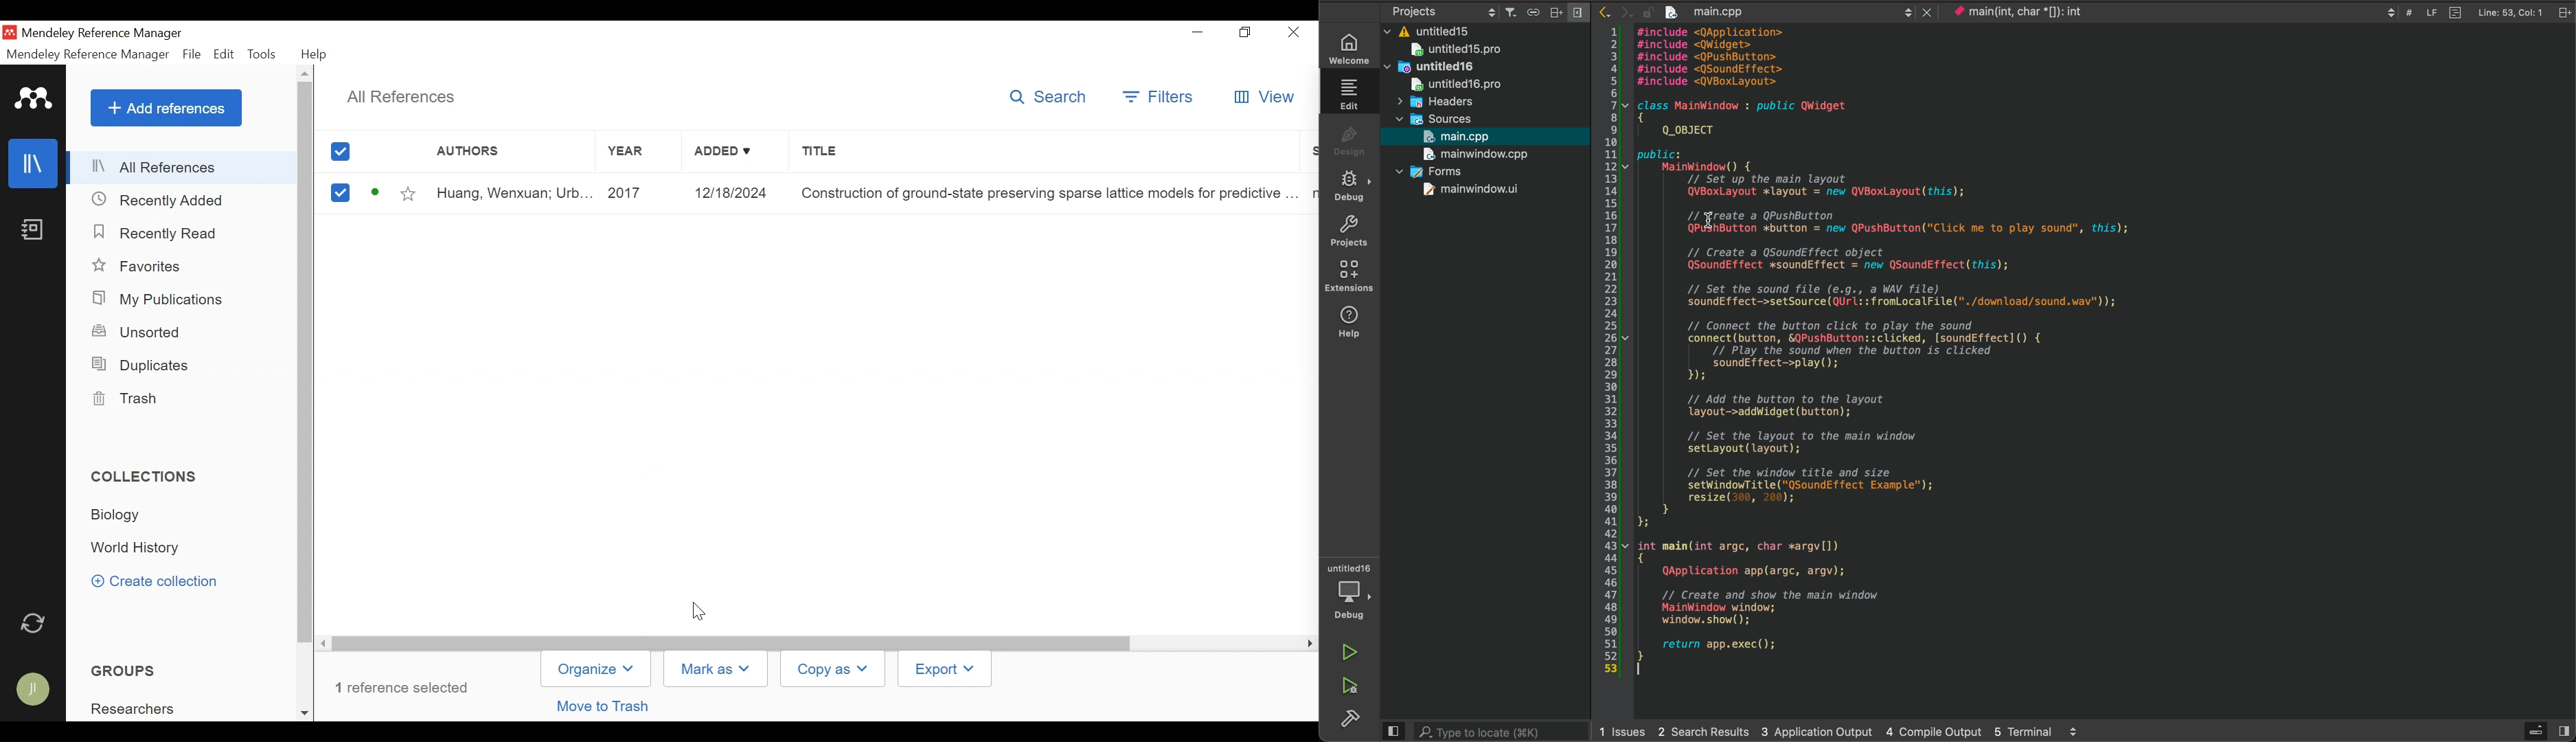 The image size is (2576, 756). What do you see at coordinates (155, 233) in the screenshot?
I see `Recently Read` at bounding box center [155, 233].